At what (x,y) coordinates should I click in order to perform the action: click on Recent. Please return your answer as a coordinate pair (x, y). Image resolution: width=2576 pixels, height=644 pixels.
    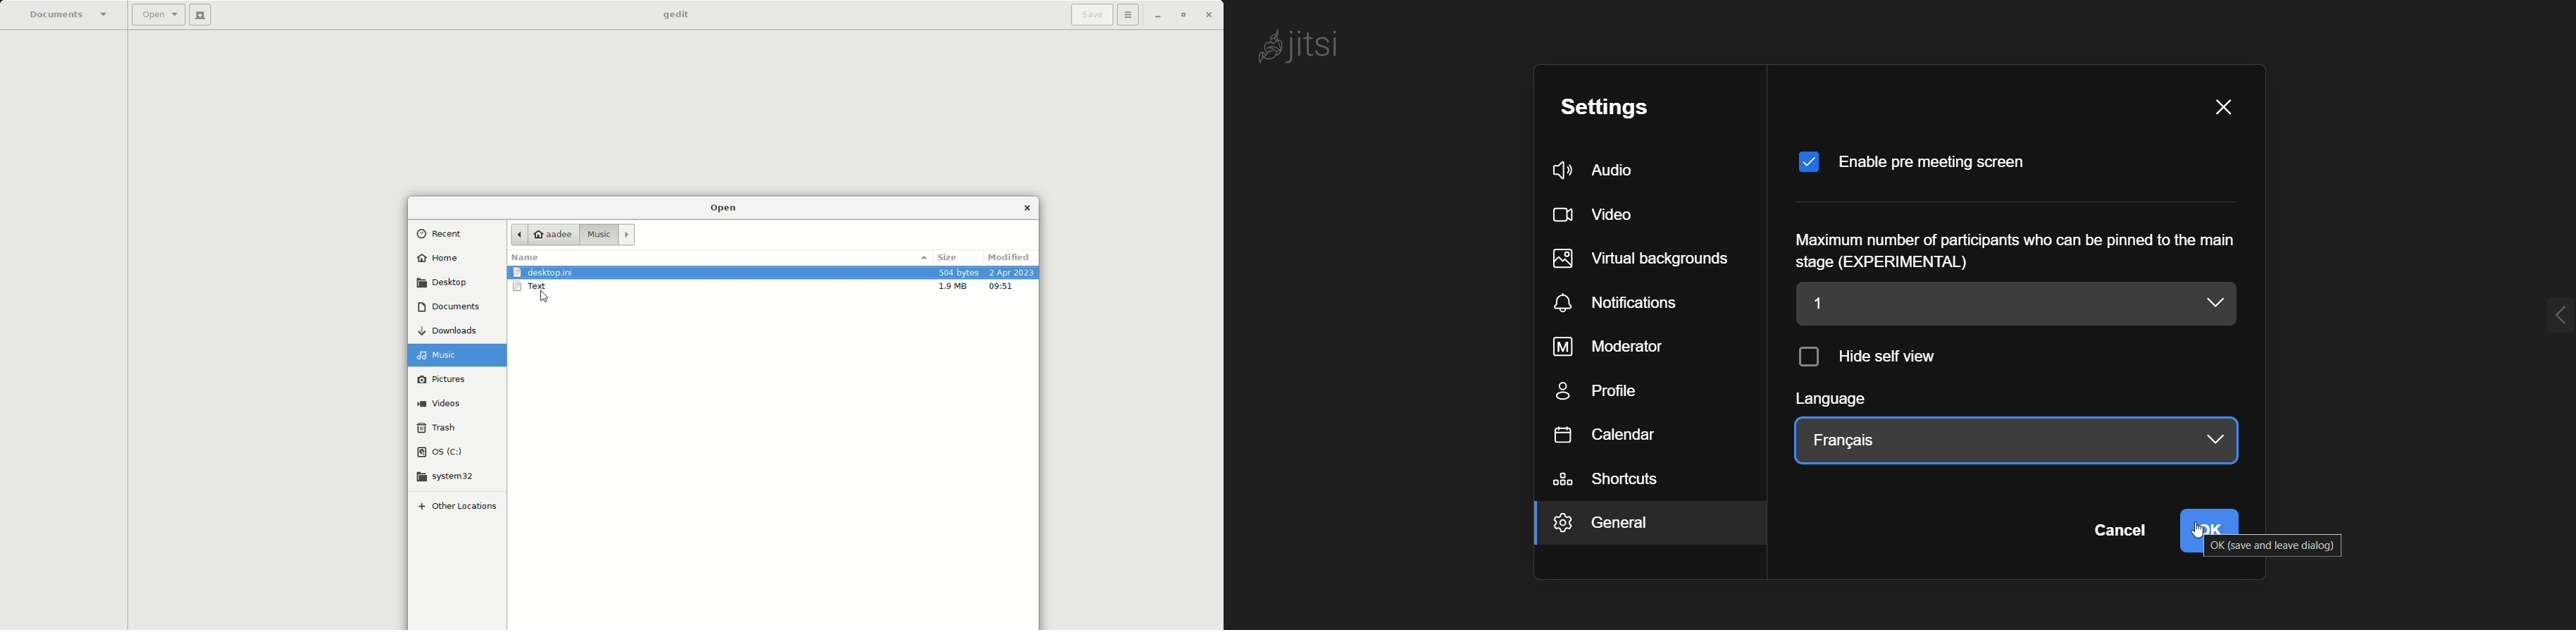
    Looking at the image, I should click on (446, 235).